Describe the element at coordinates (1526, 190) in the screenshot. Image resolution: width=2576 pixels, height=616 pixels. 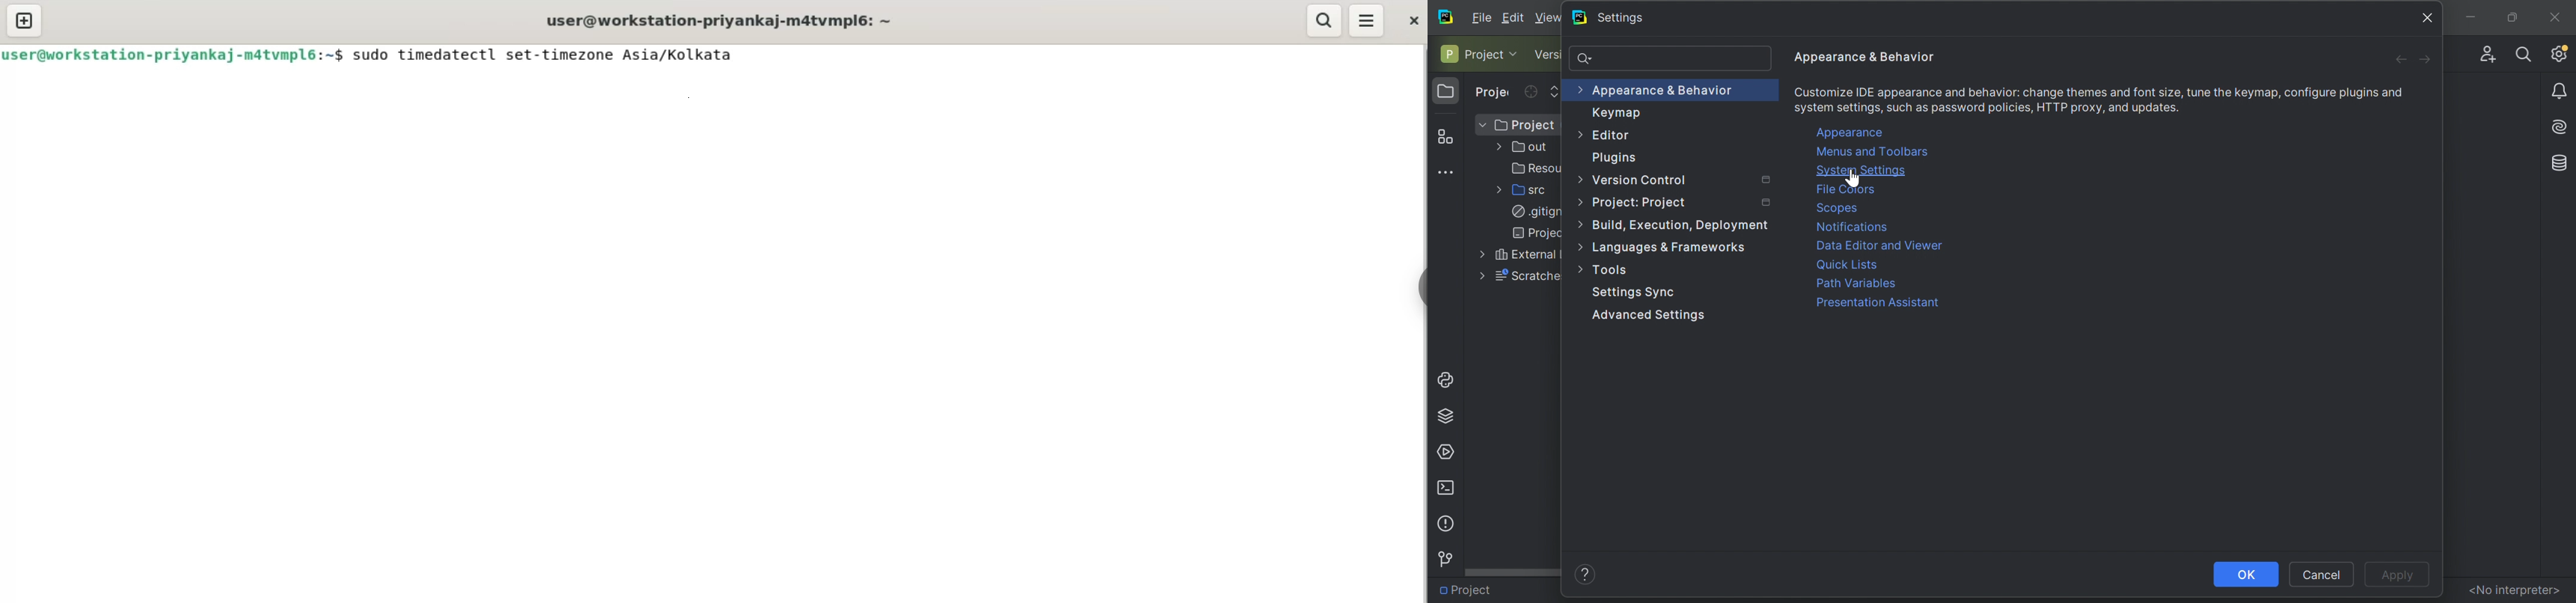
I see `src` at that location.